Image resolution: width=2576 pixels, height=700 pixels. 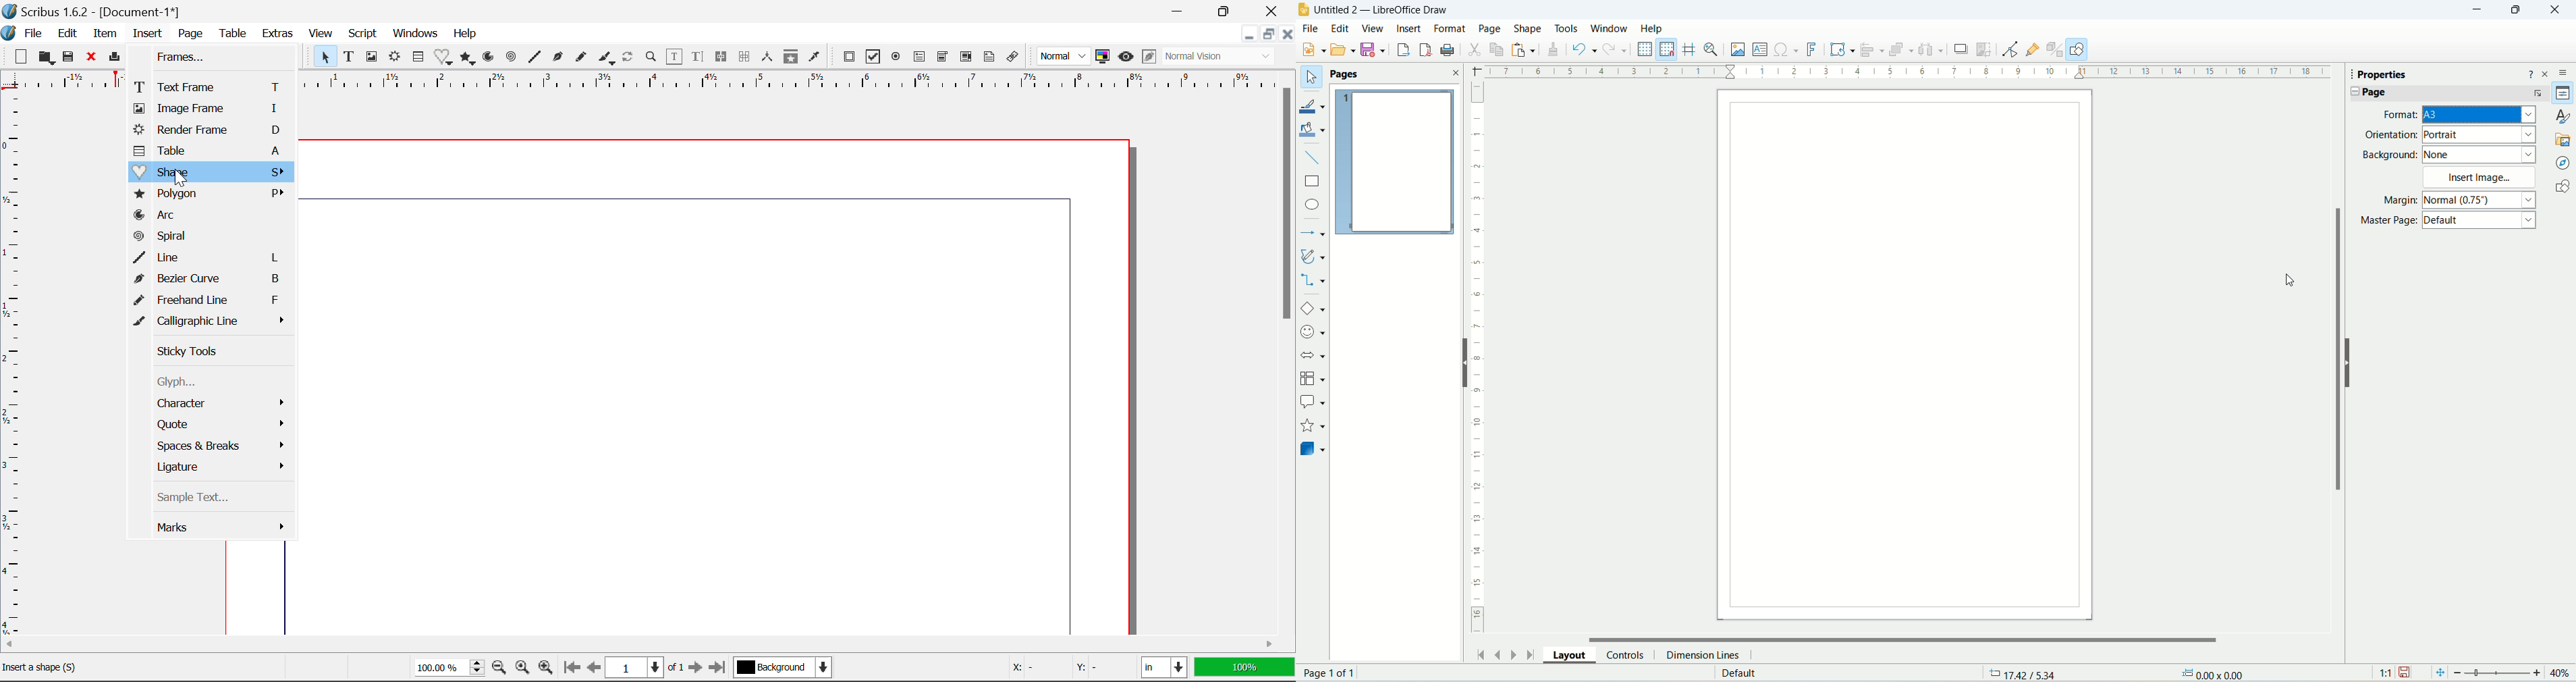 What do you see at coordinates (117, 57) in the screenshot?
I see `Print` at bounding box center [117, 57].